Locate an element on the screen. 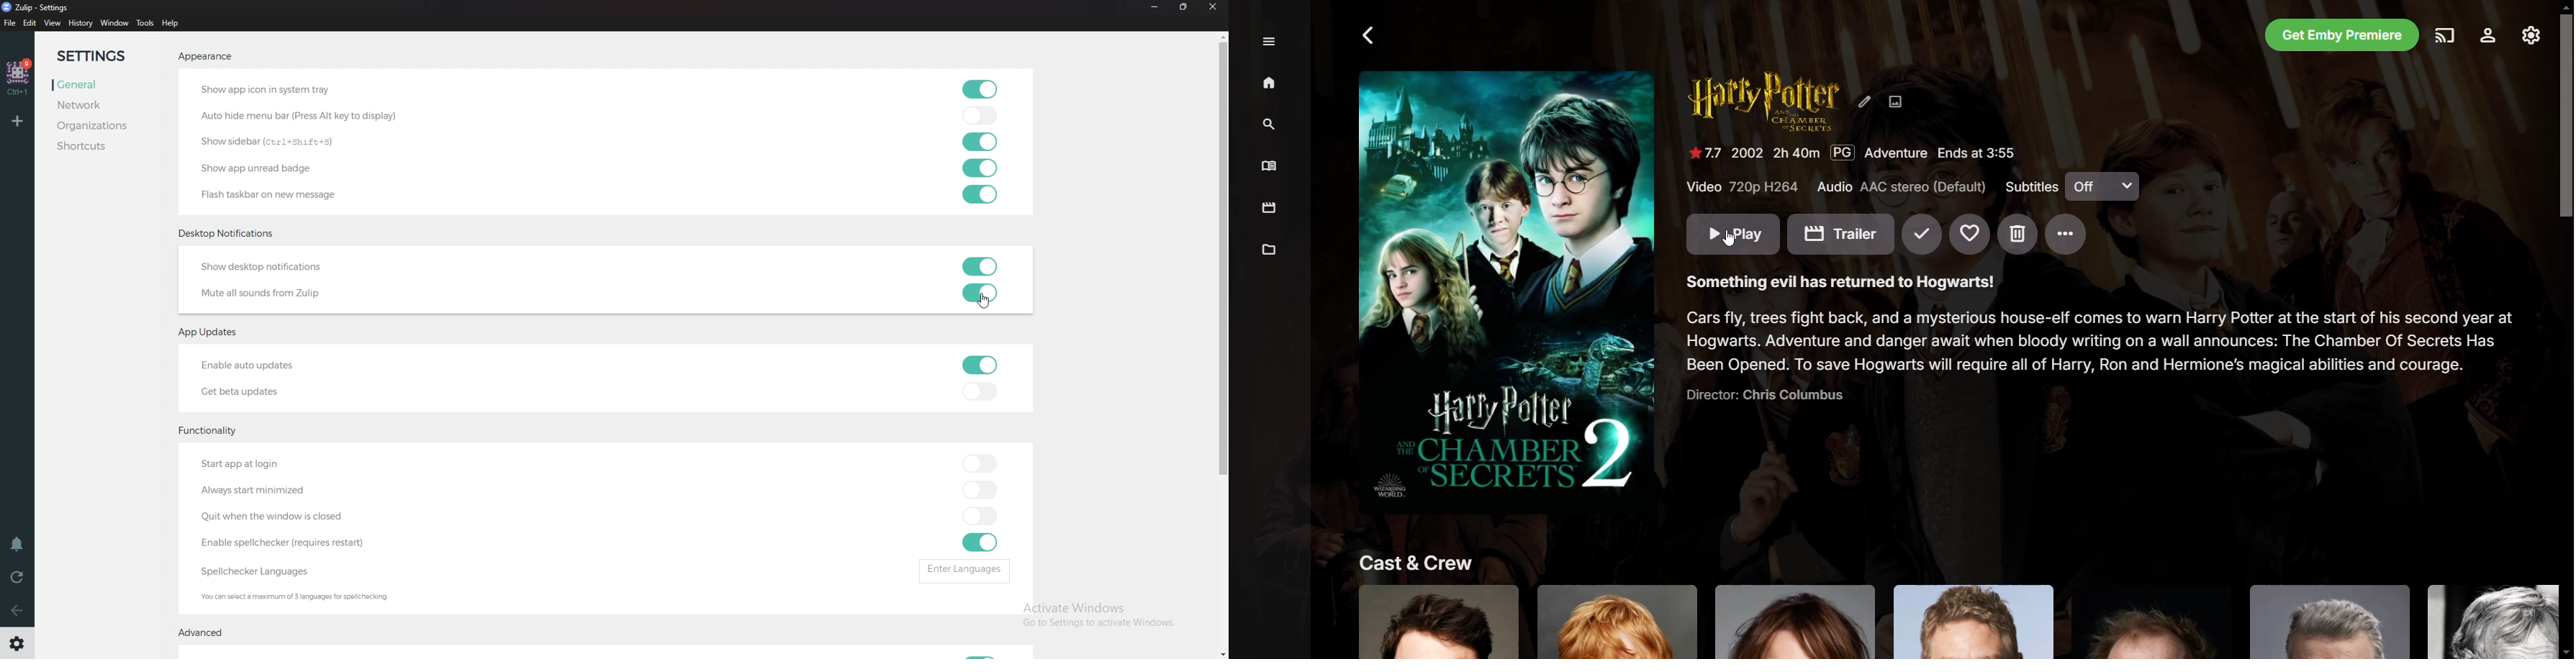 Image resolution: width=2576 pixels, height=672 pixels. start app at login is located at coordinates (285, 461).